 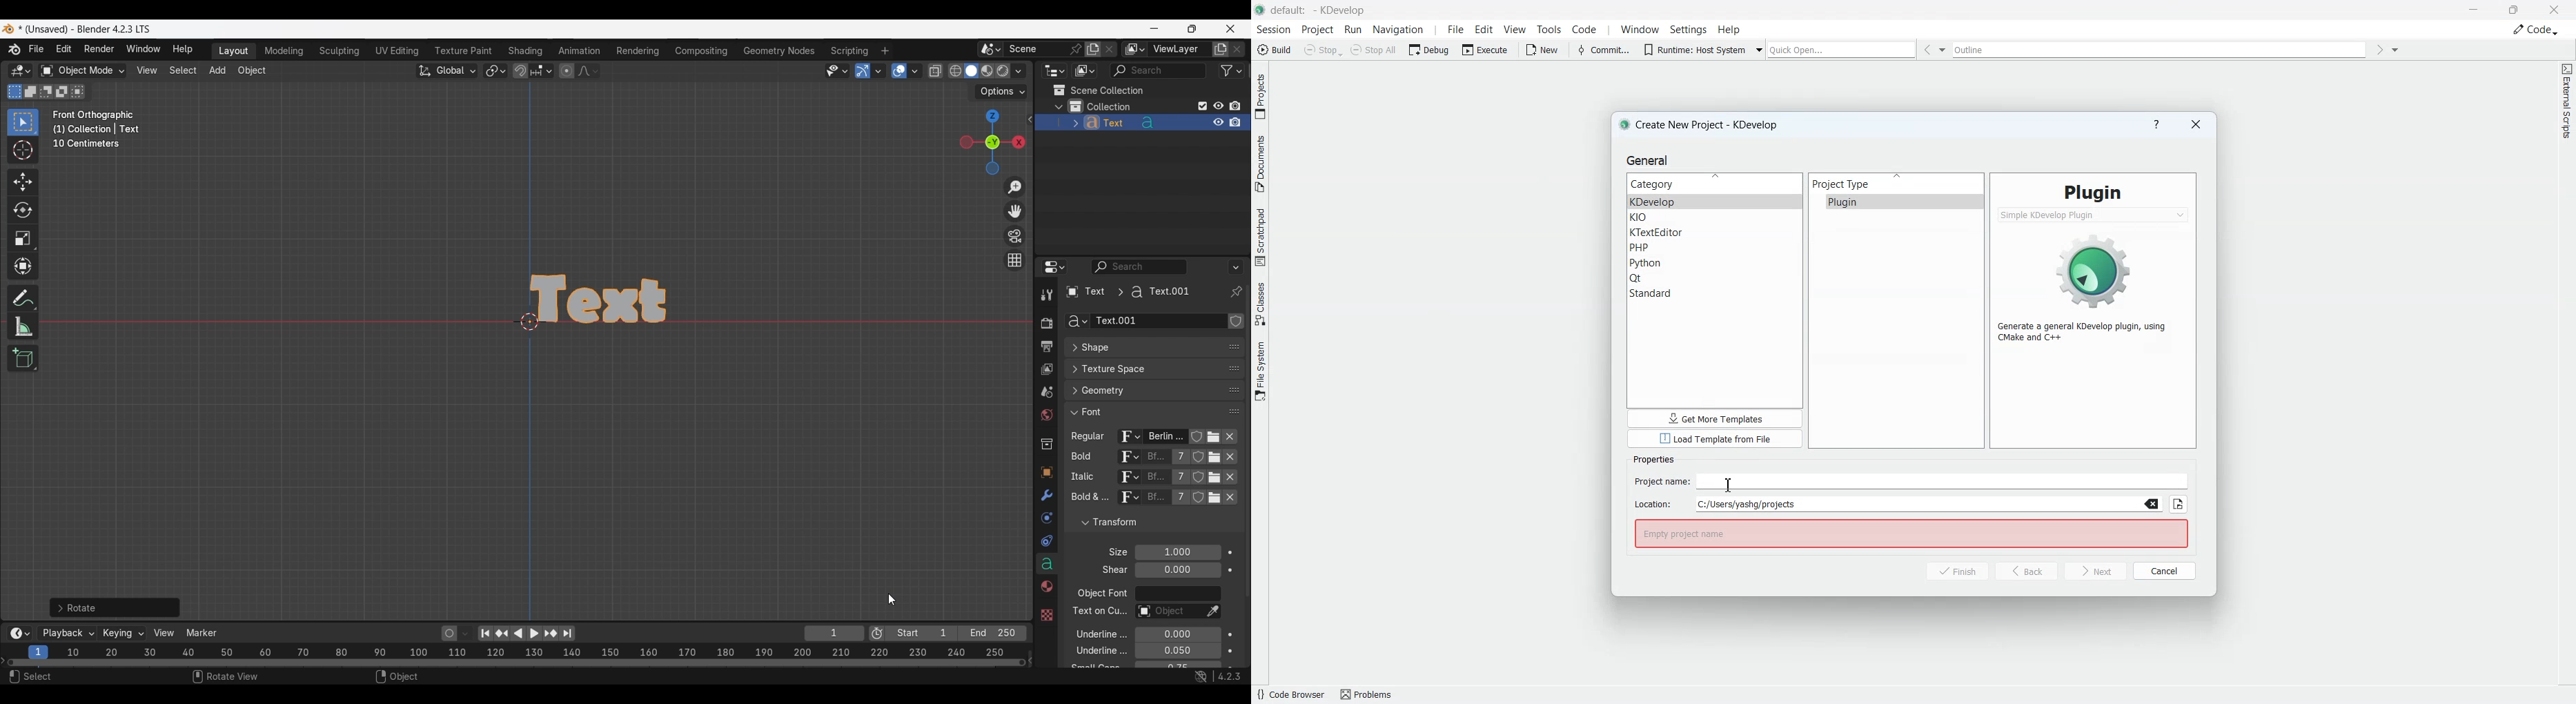 What do you see at coordinates (521, 70) in the screenshot?
I see `Snap during transform` at bounding box center [521, 70].